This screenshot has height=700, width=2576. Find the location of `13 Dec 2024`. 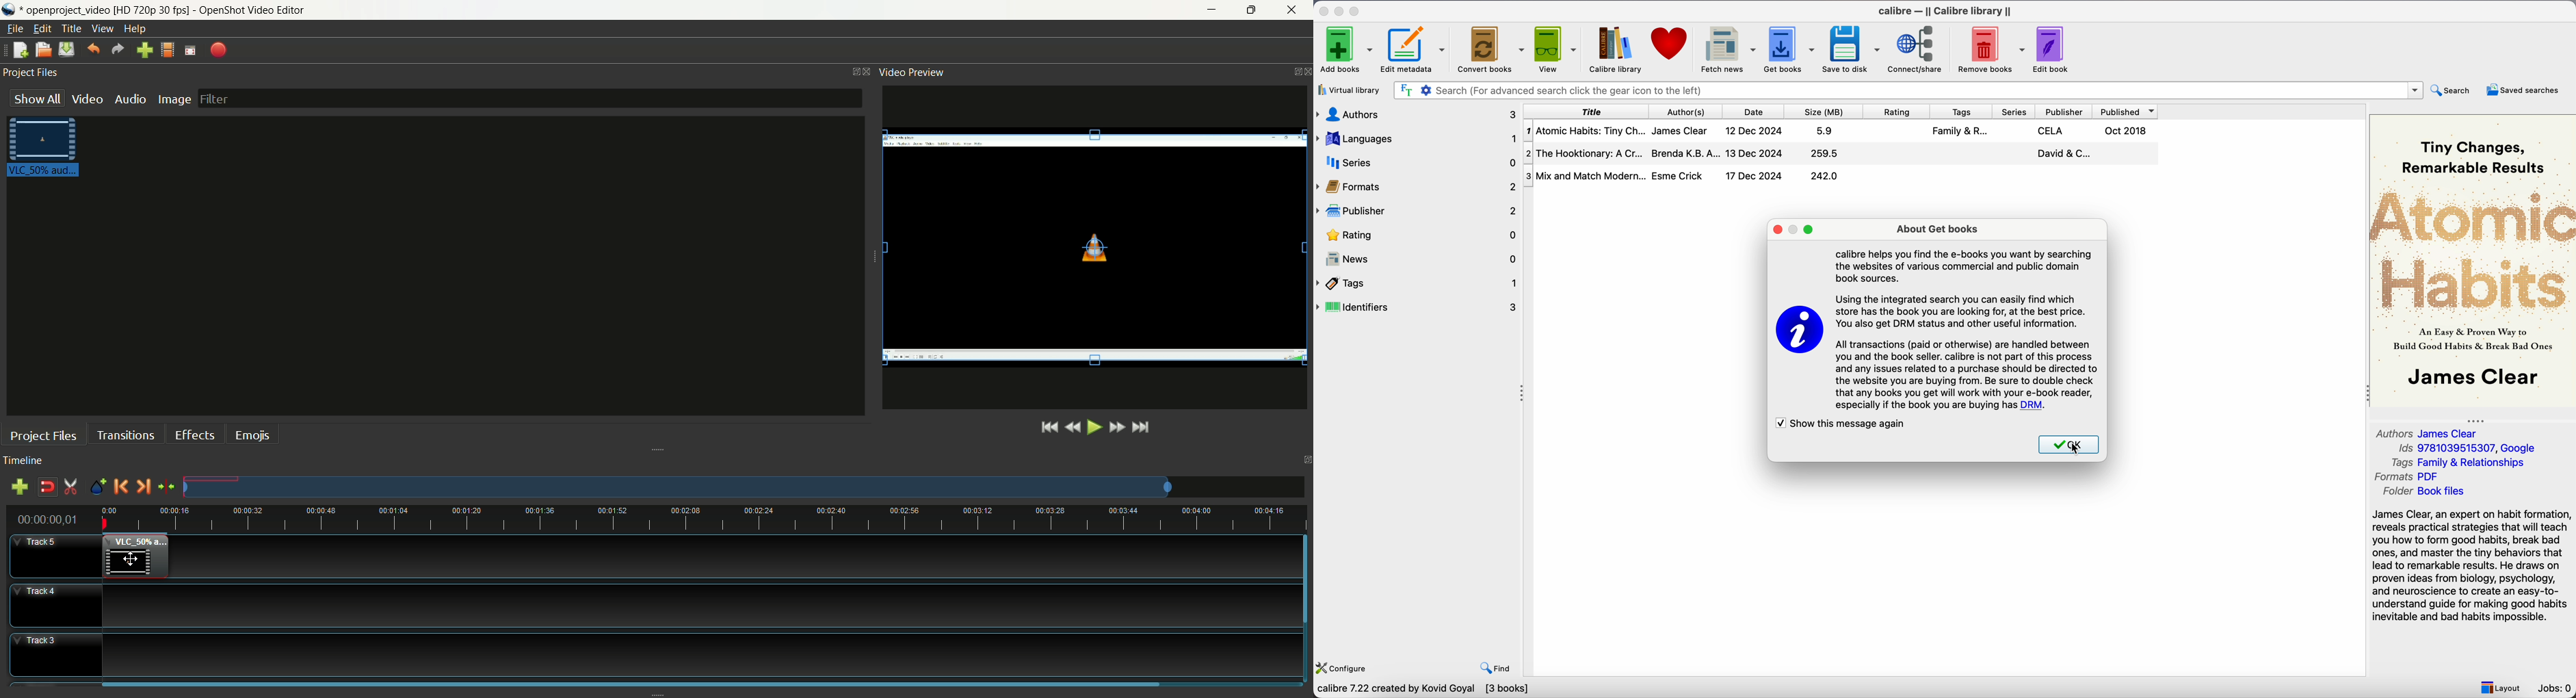

13 Dec 2024 is located at coordinates (1754, 153).